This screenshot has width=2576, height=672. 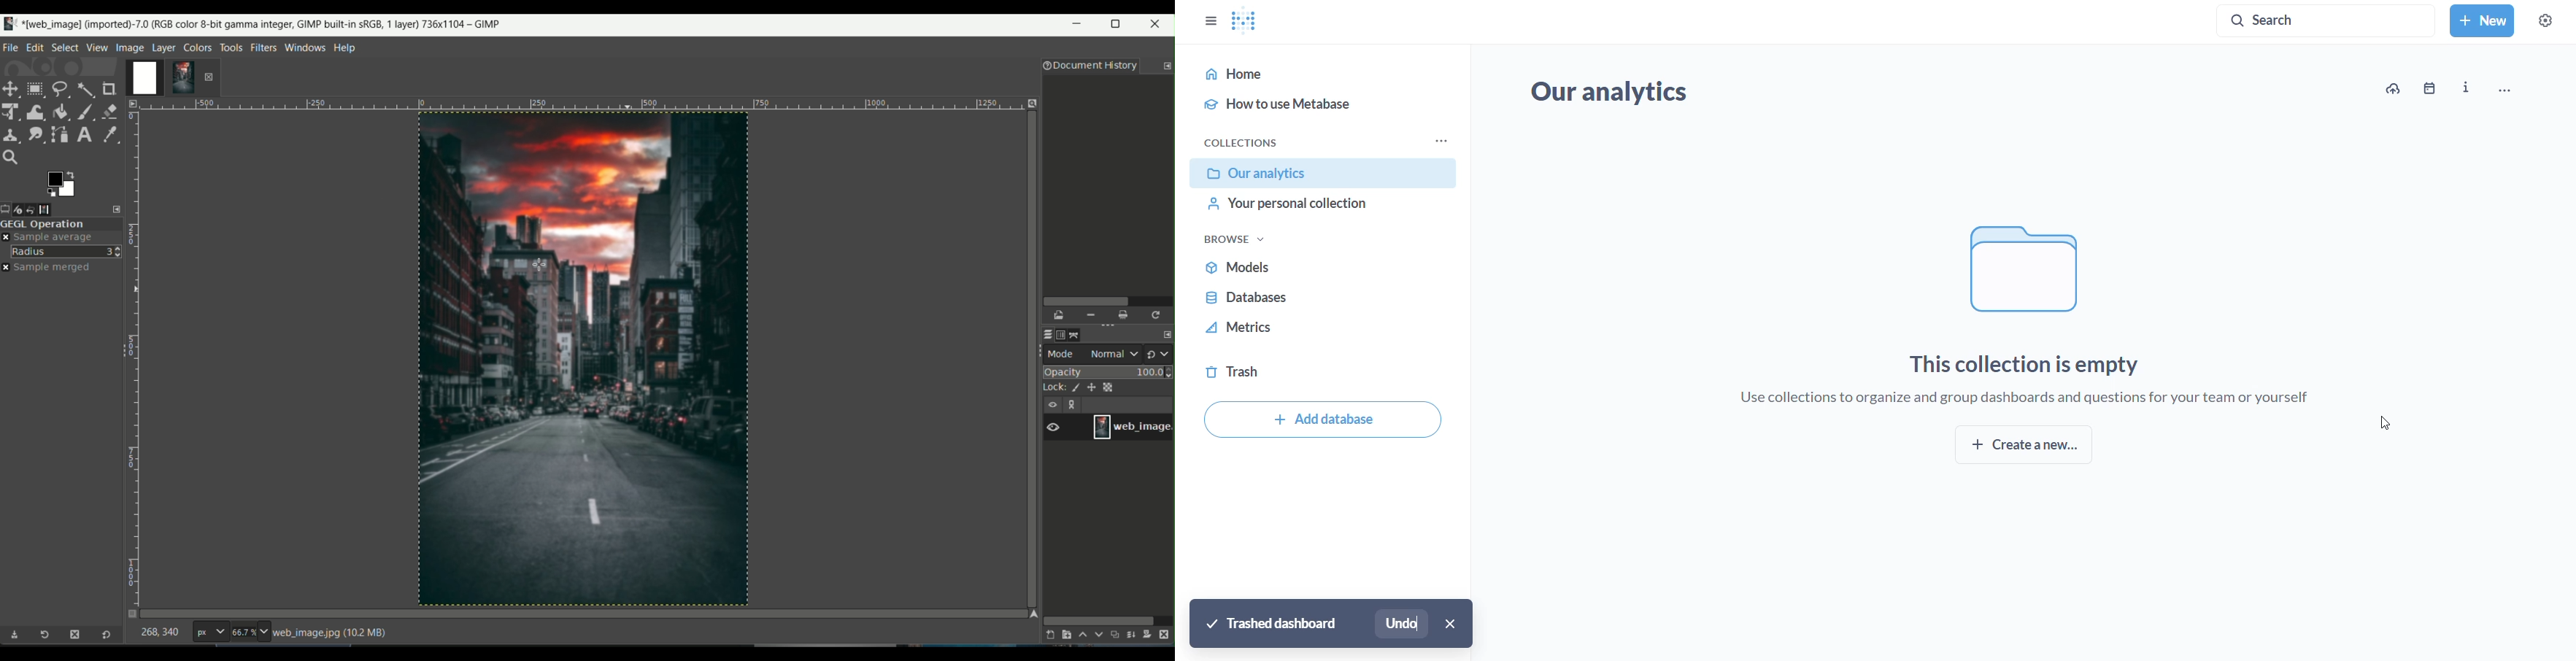 What do you see at coordinates (1099, 637) in the screenshot?
I see `lower layer` at bounding box center [1099, 637].